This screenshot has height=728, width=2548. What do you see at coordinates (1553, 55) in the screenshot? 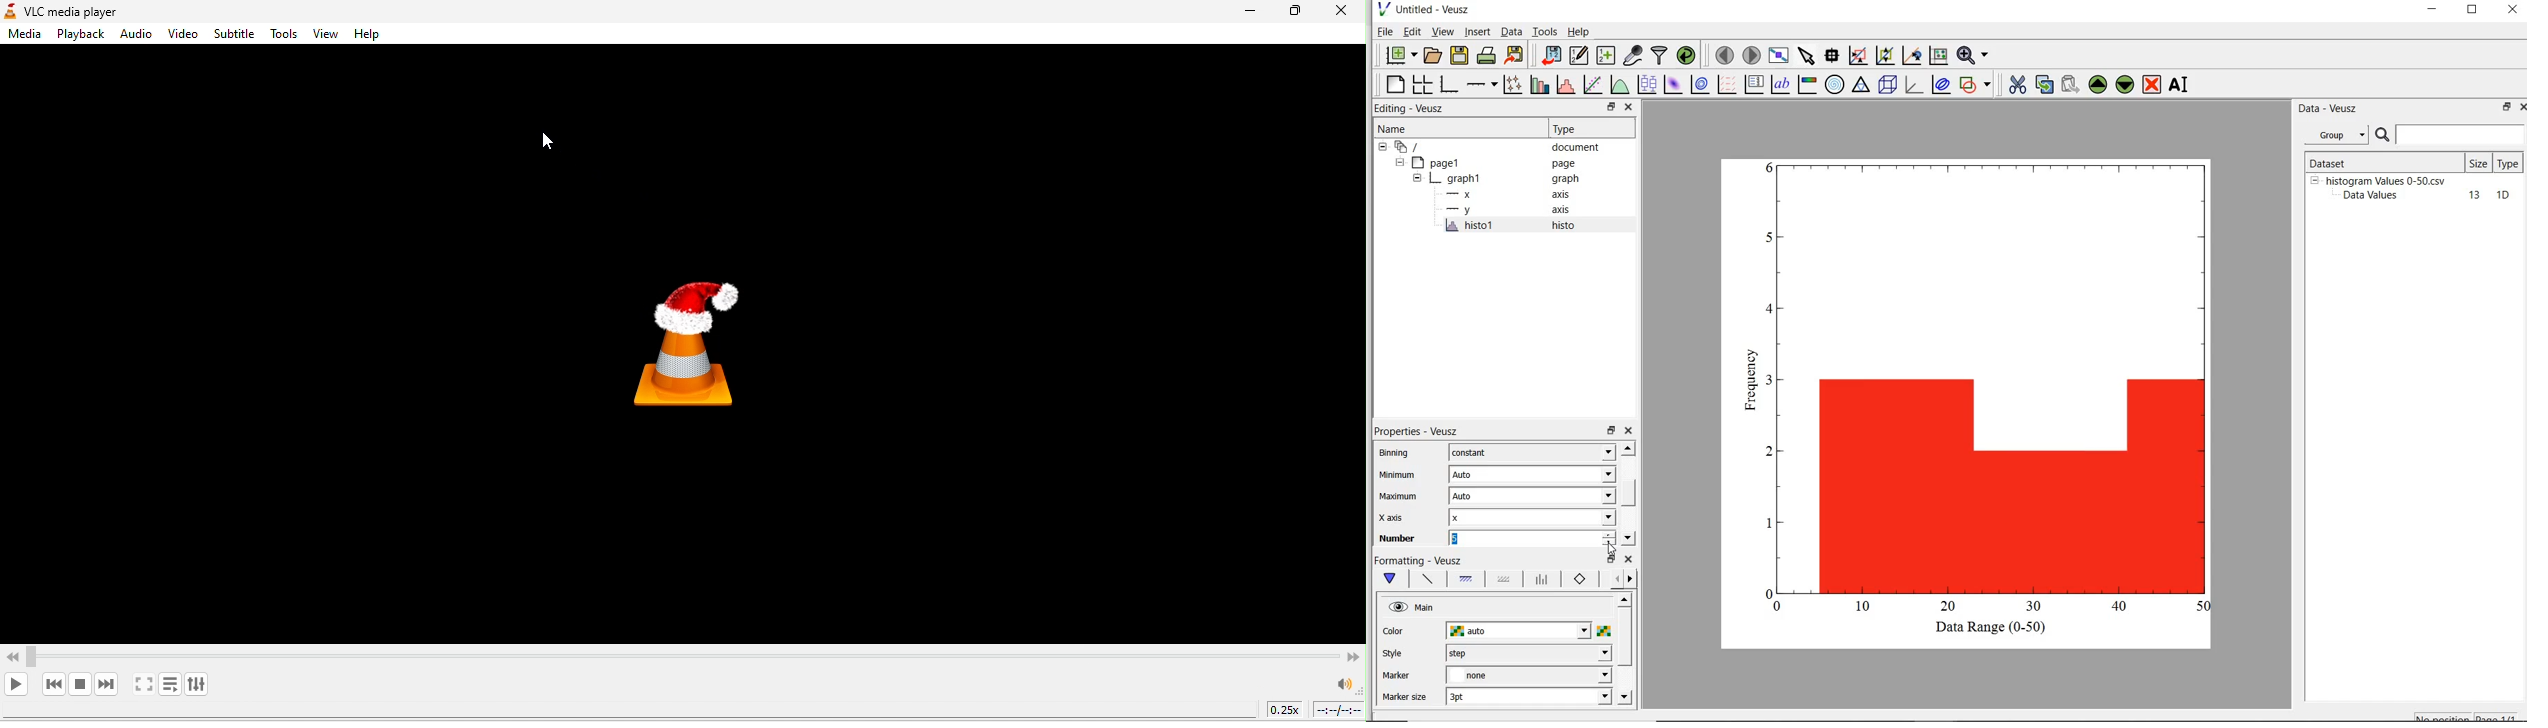
I see `import data into veusz` at bounding box center [1553, 55].